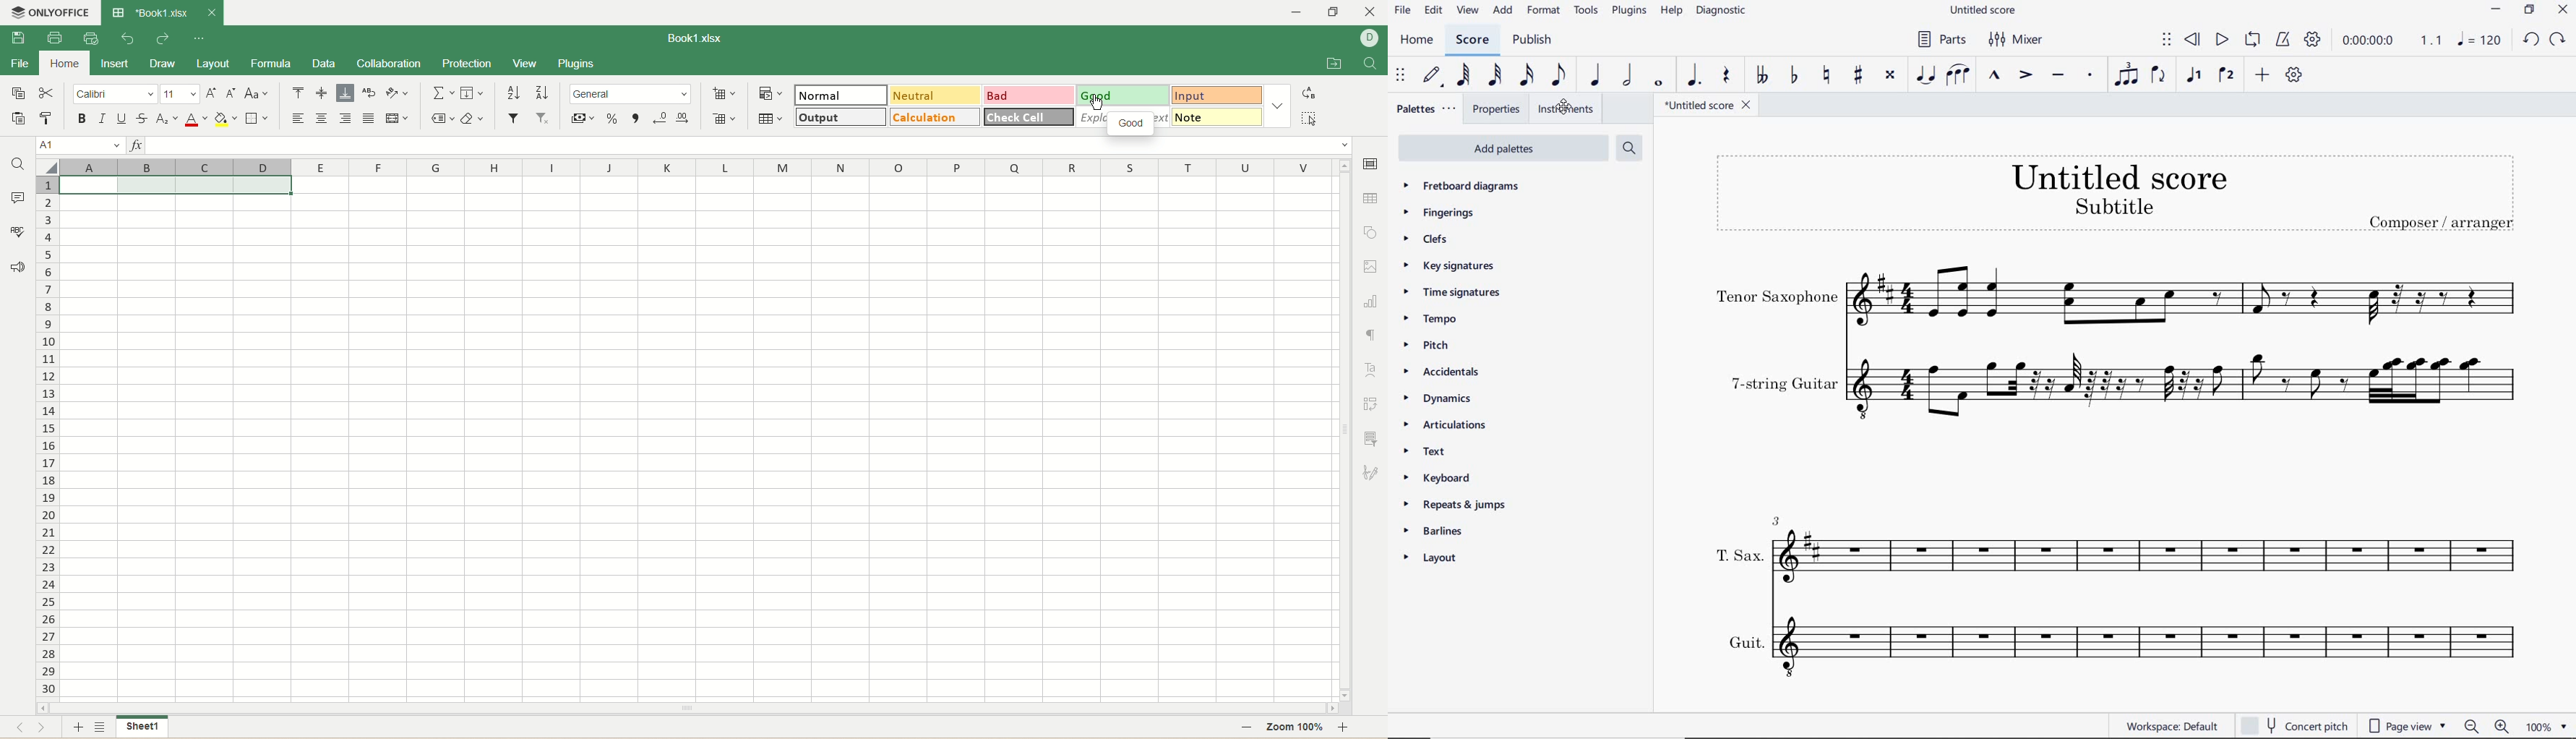 The width and height of the screenshot is (2576, 756). What do you see at coordinates (144, 117) in the screenshot?
I see `strikethrough` at bounding box center [144, 117].